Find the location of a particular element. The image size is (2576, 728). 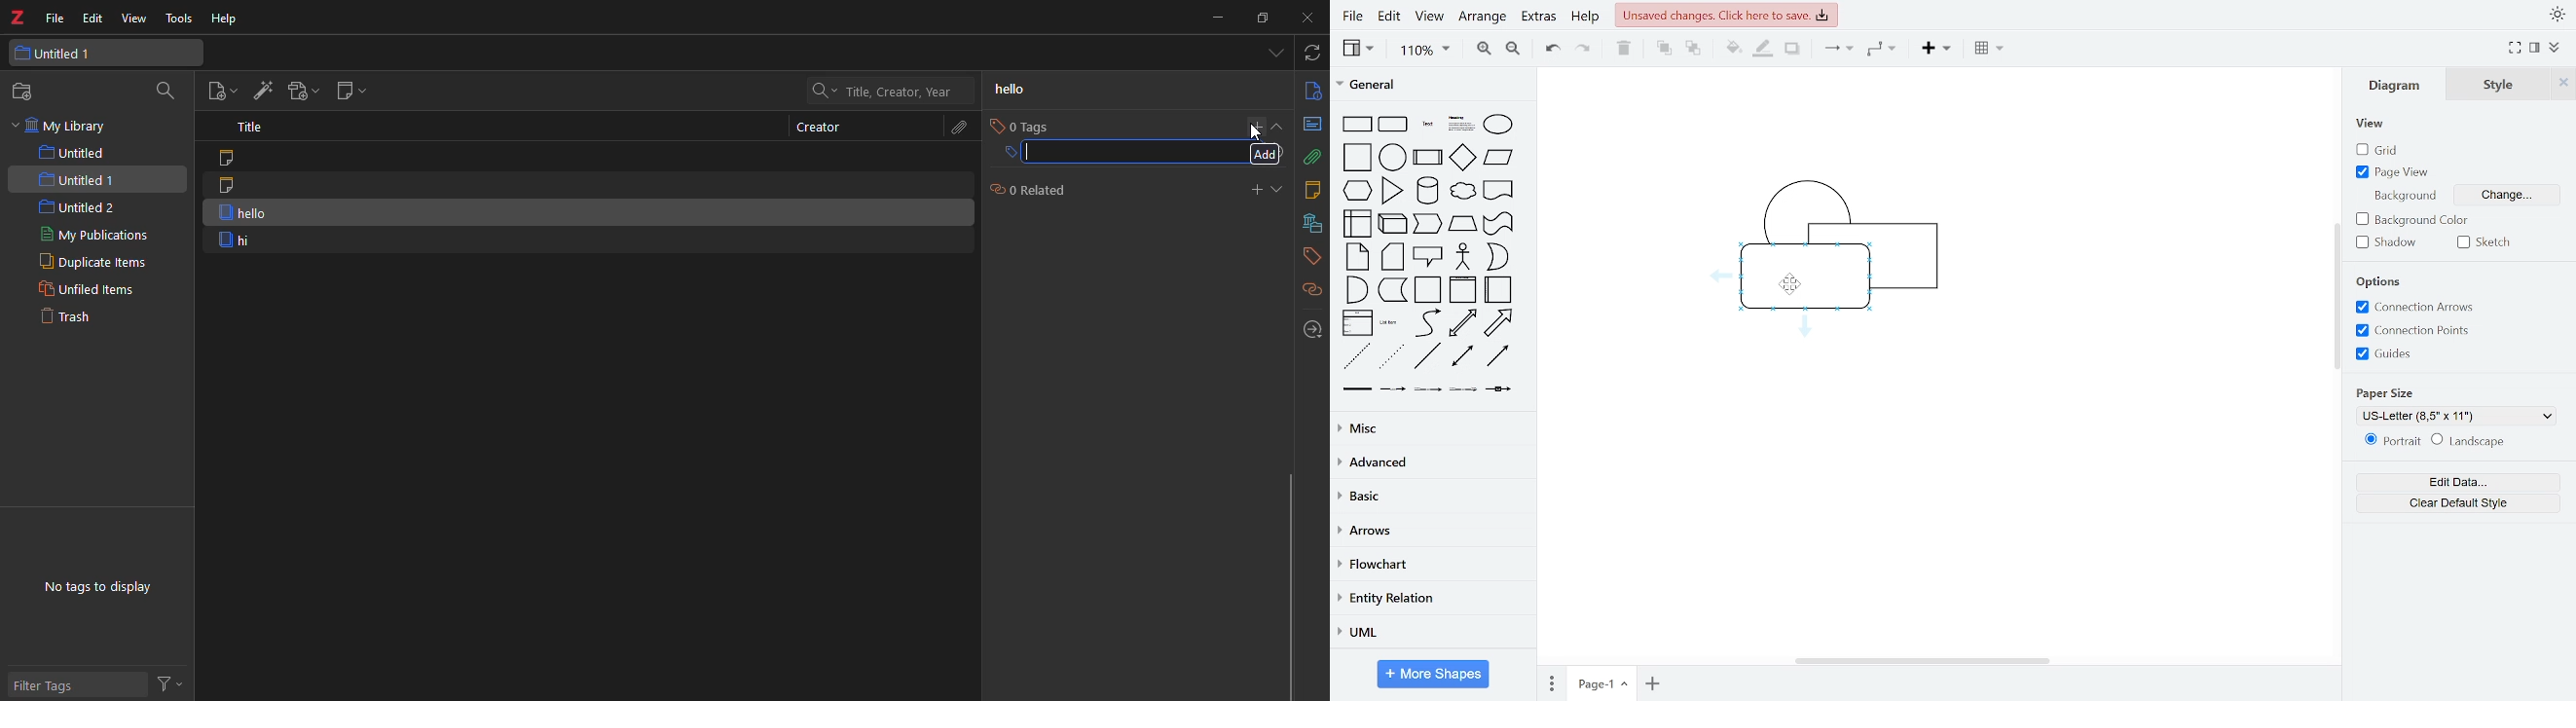

portrait is located at coordinates (2395, 442).